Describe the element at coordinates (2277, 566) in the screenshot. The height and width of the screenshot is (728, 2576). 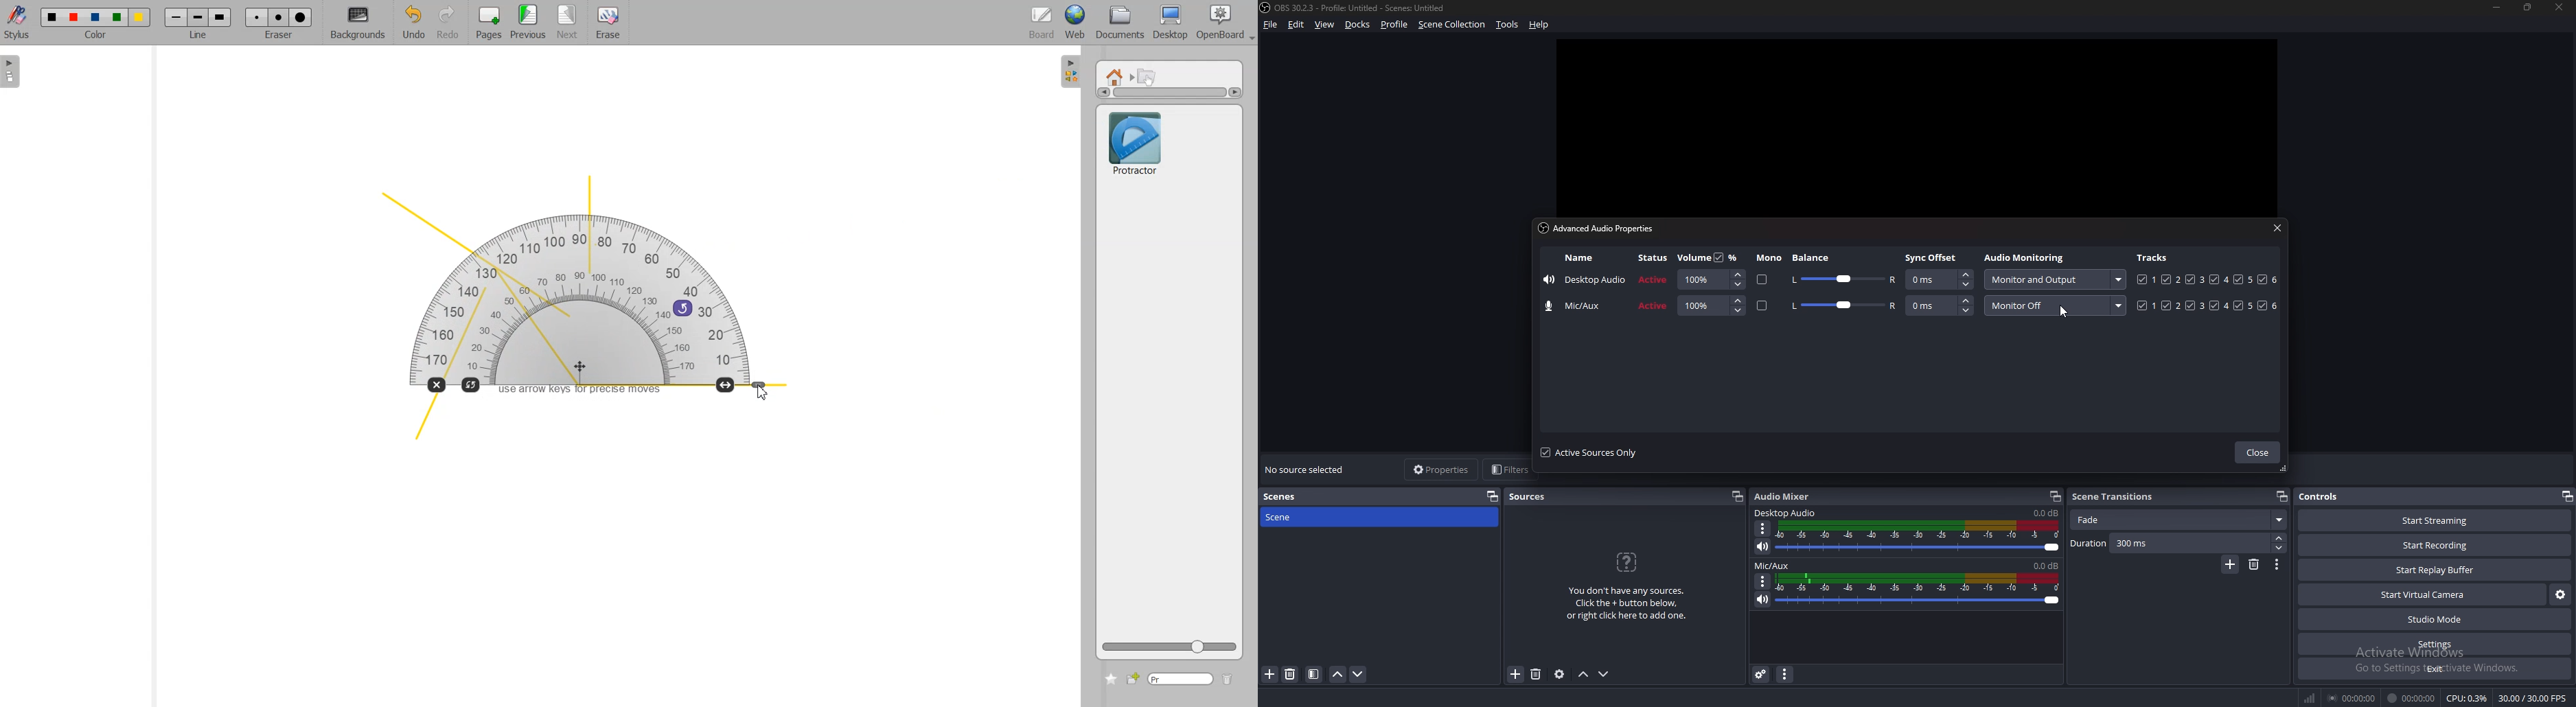
I see `transition properties` at that location.